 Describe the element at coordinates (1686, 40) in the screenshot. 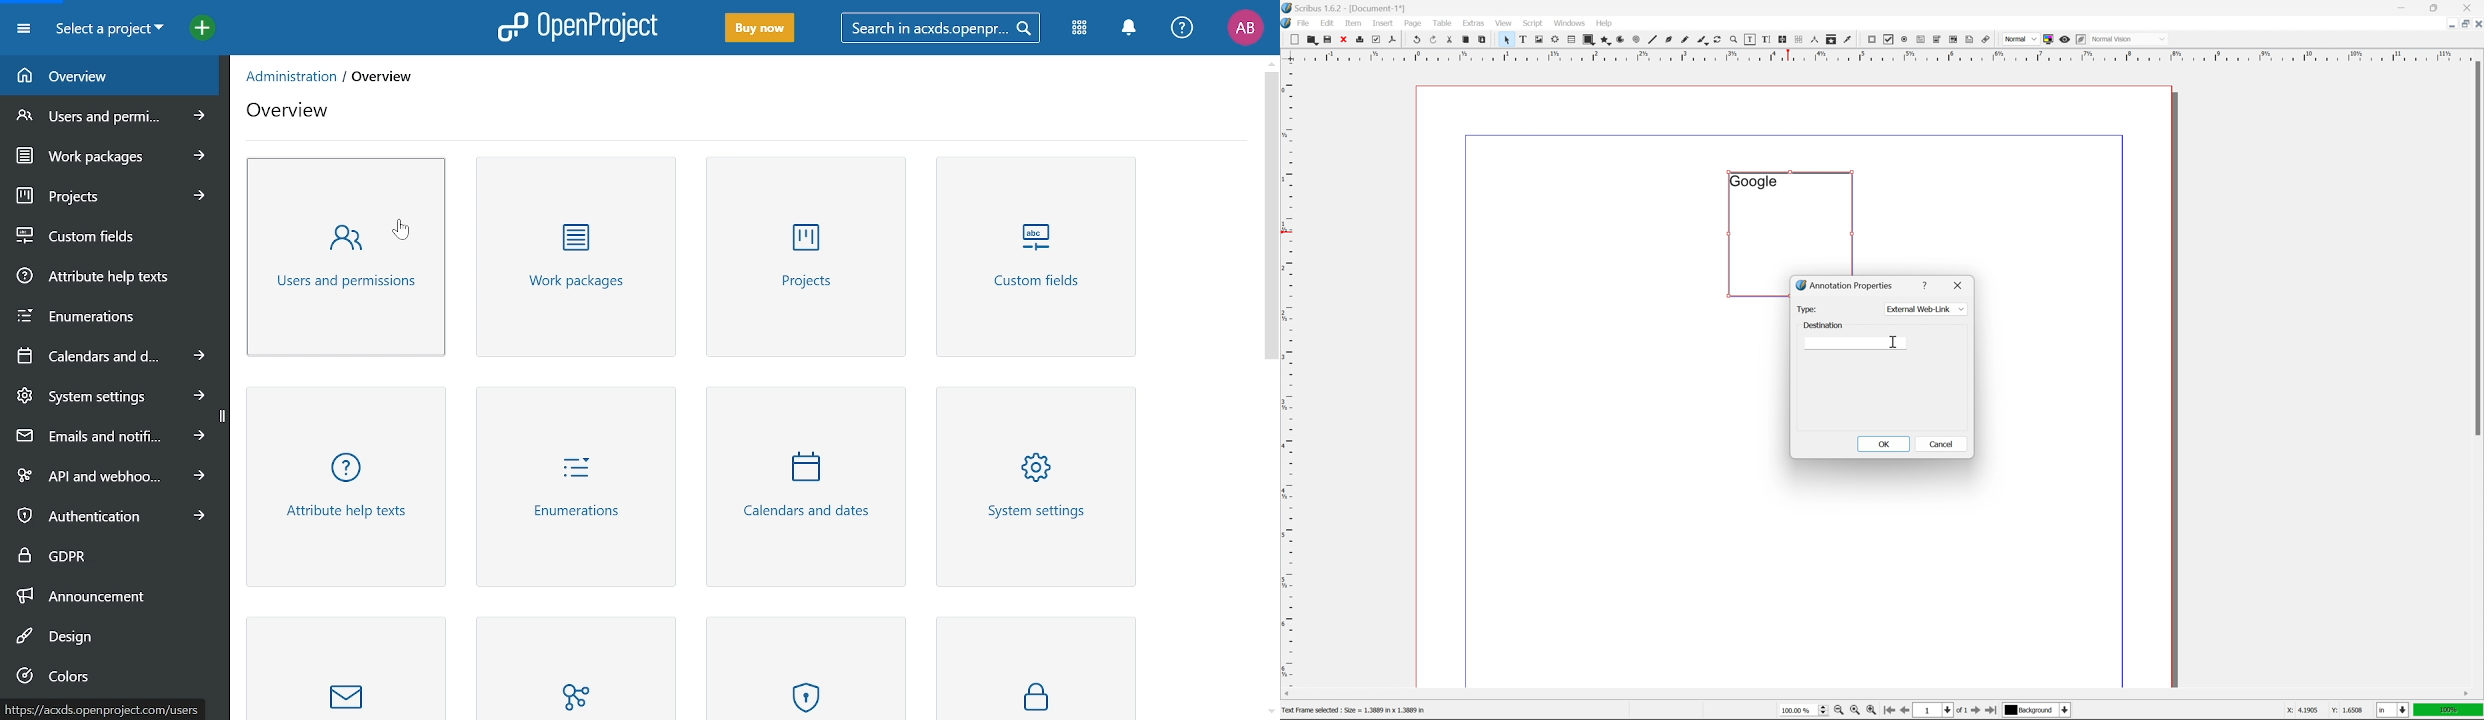

I see `freehand line` at that location.